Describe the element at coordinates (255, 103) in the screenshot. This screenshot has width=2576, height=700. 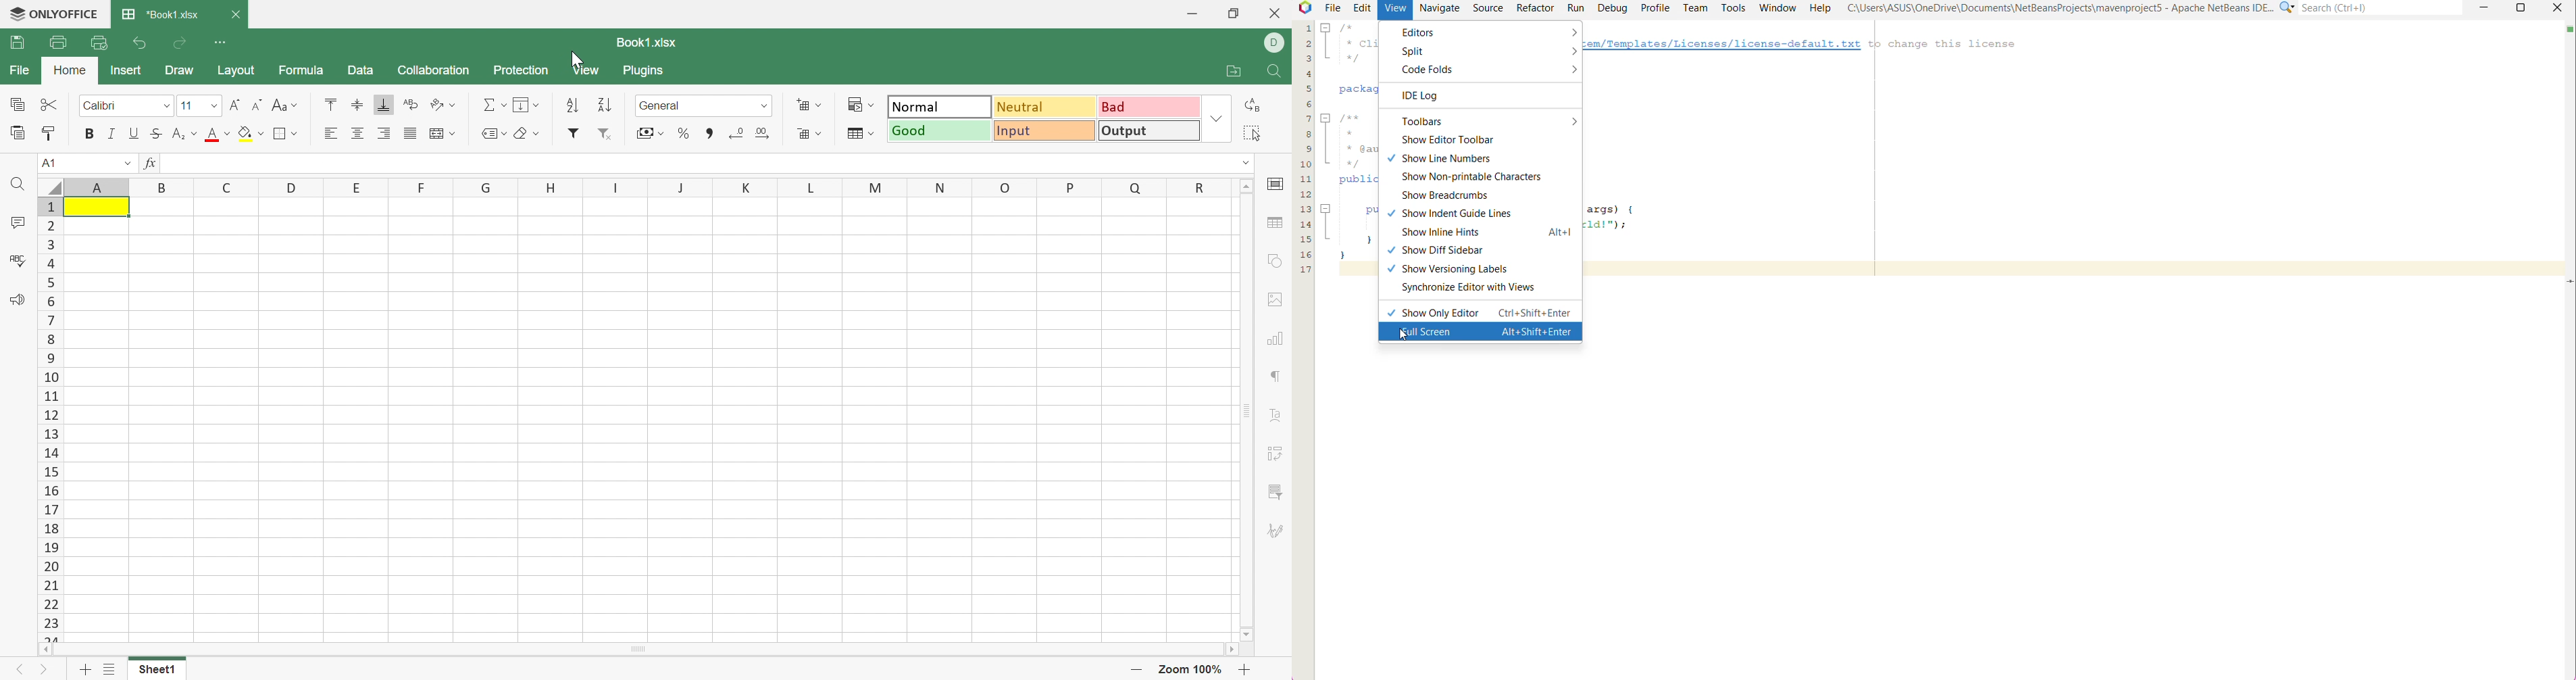
I see `Decrement font size` at that location.